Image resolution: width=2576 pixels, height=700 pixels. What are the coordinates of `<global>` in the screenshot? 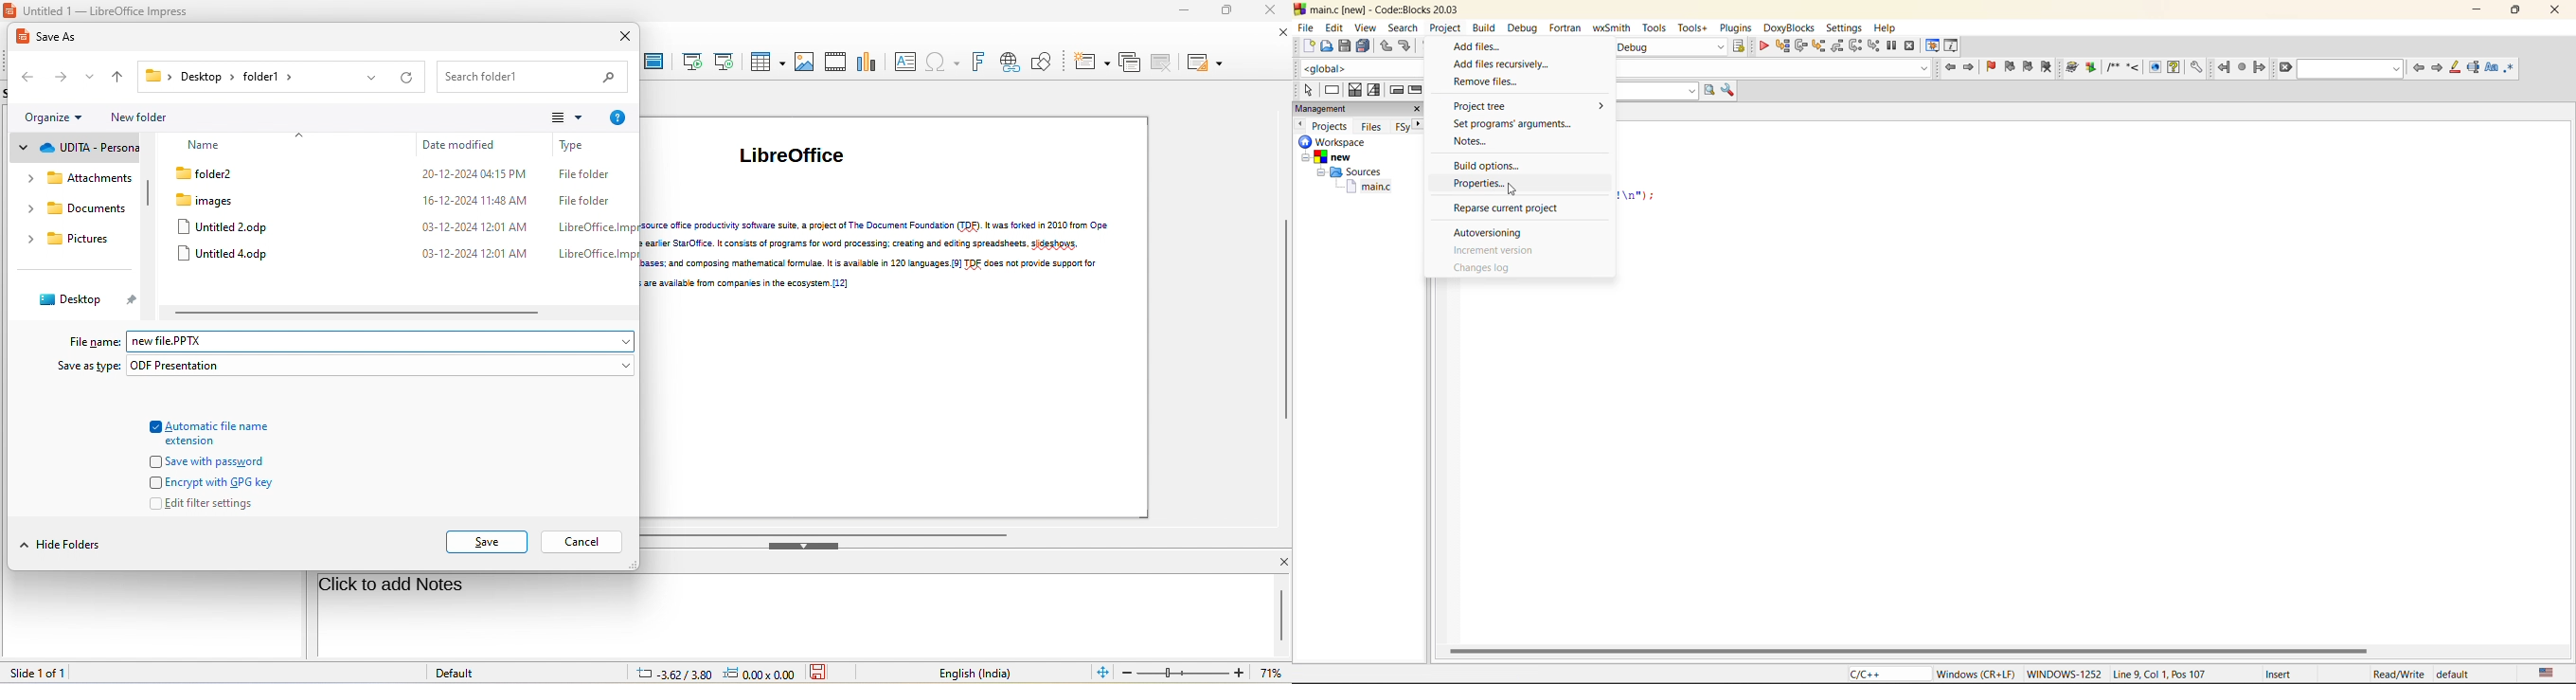 It's located at (1361, 67).